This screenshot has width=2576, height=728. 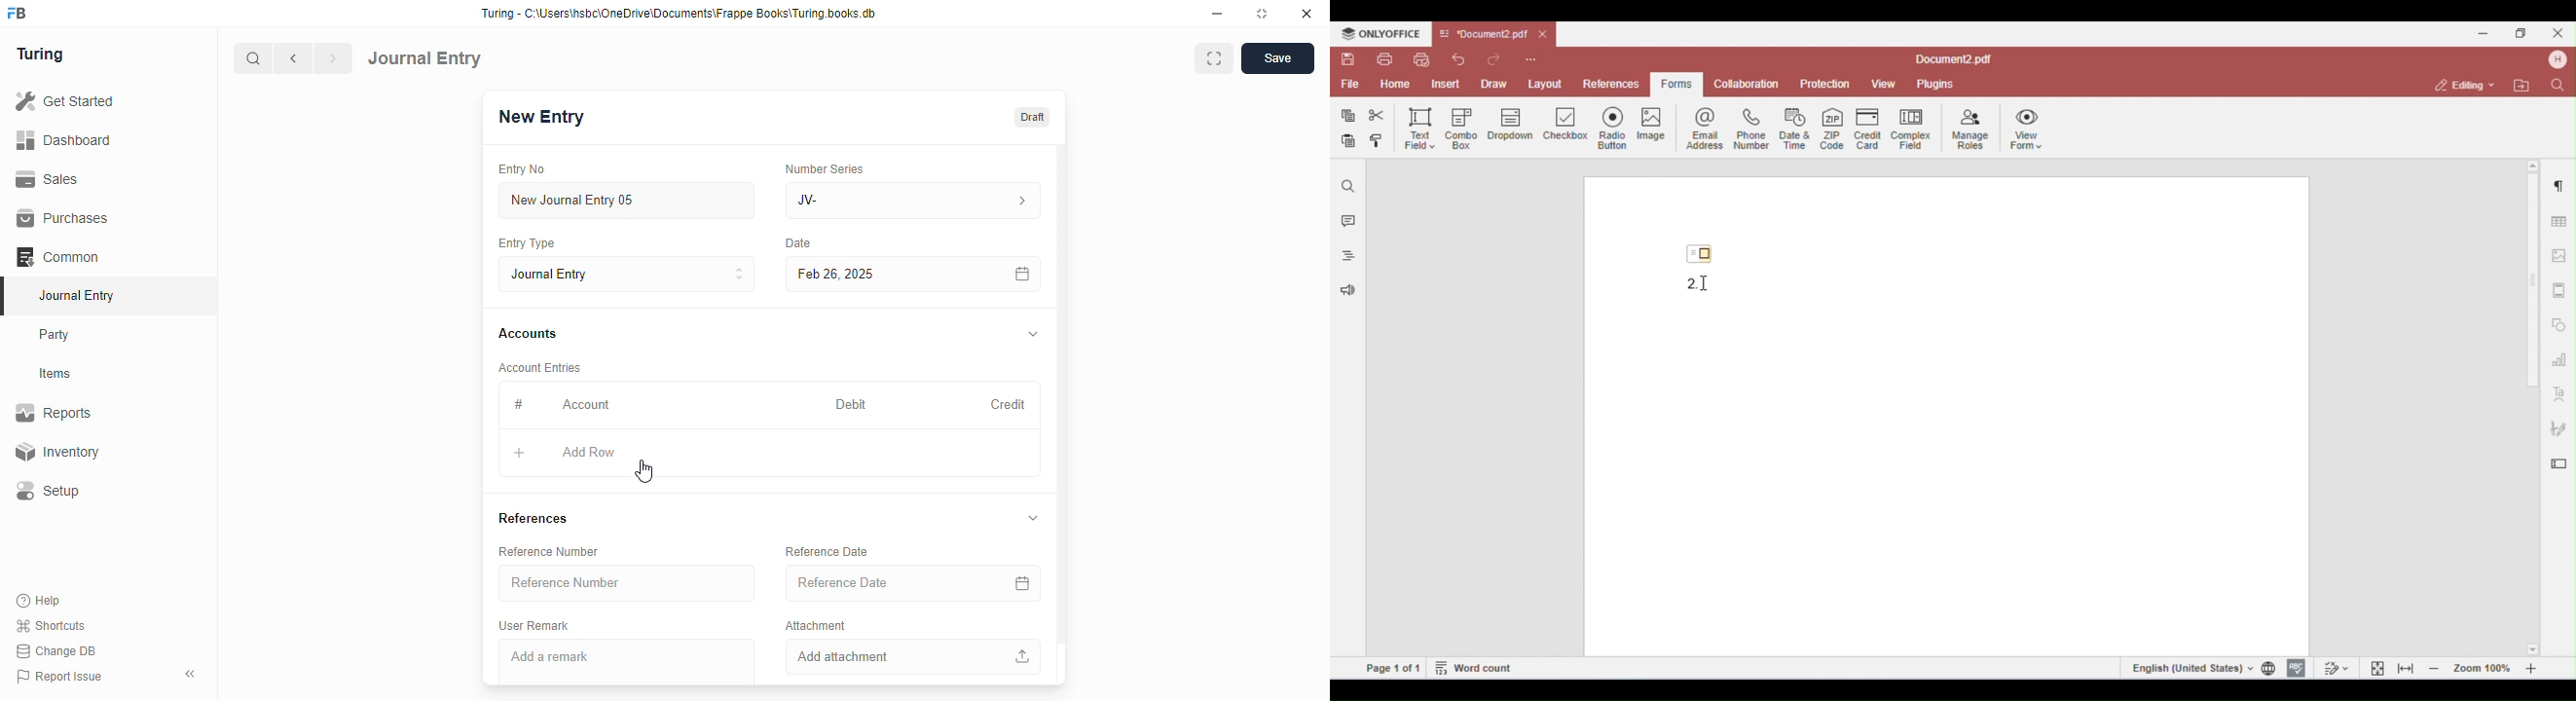 I want to click on journal entry, so click(x=76, y=295).